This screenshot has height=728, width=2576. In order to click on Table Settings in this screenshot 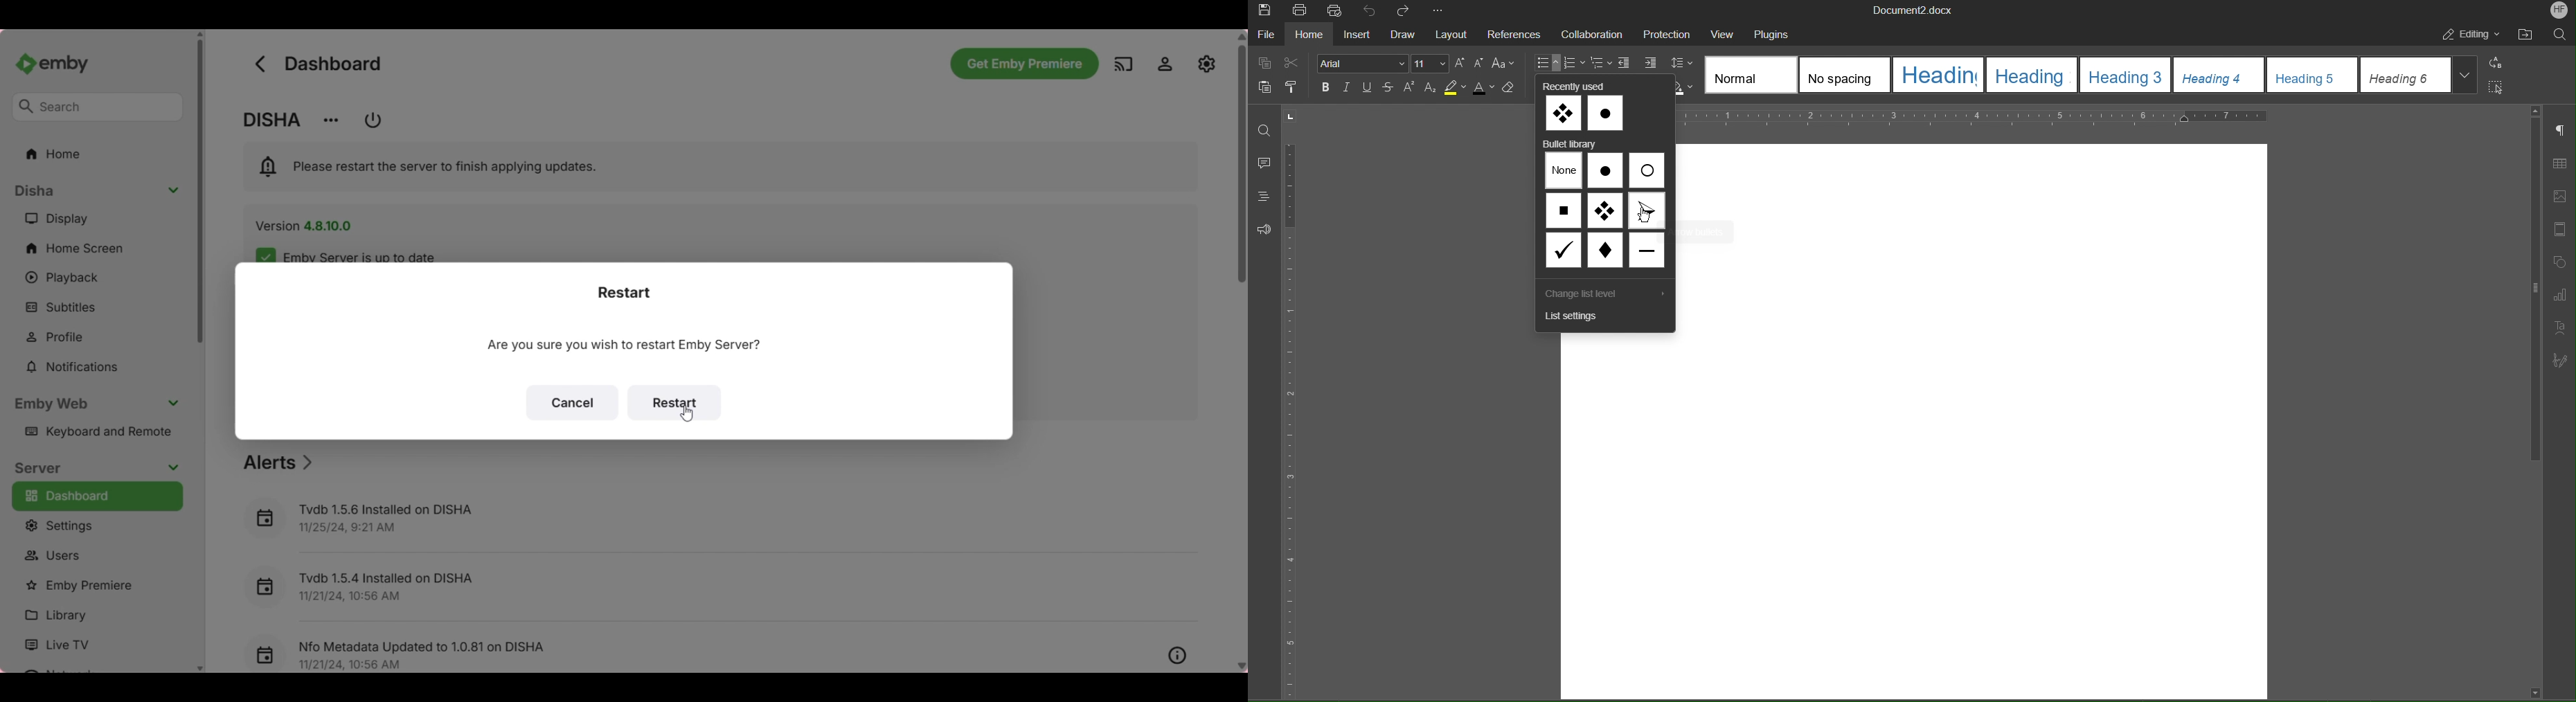, I will do `click(2557, 163)`.